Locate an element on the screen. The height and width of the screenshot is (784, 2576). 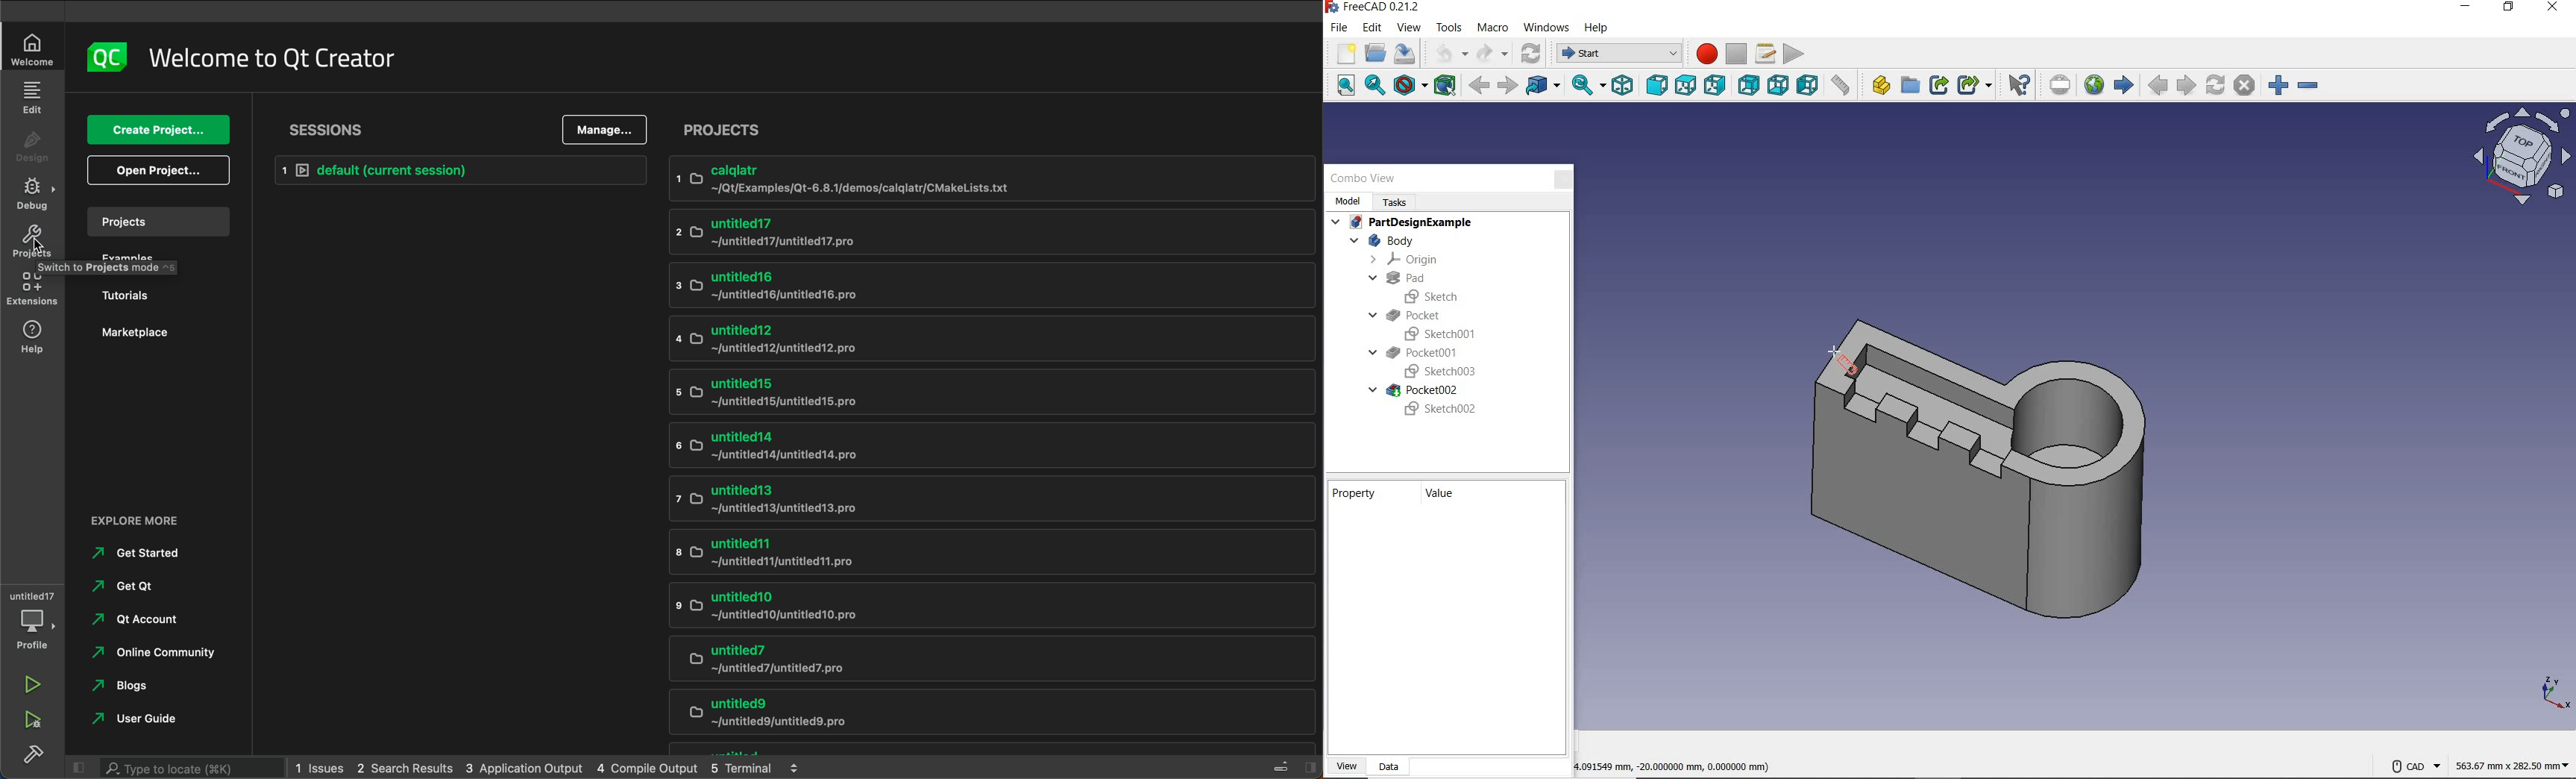
left is located at coordinates (1806, 86).